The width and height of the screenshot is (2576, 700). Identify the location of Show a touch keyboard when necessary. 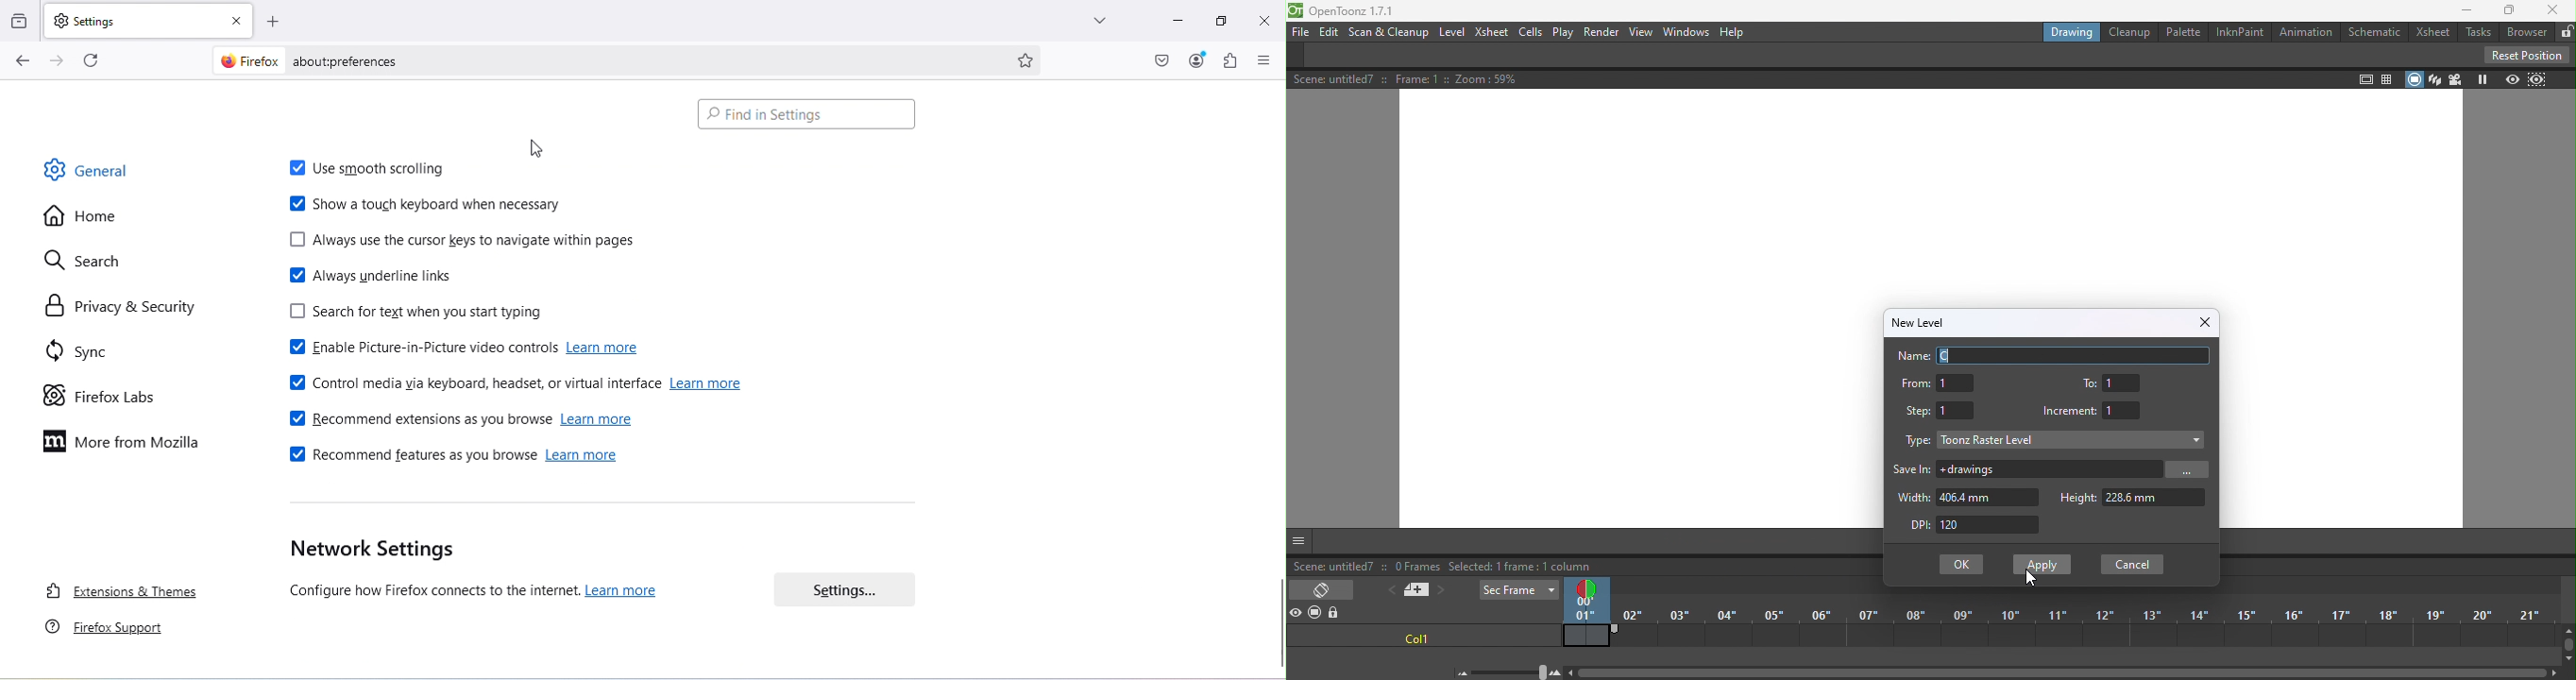
(428, 204).